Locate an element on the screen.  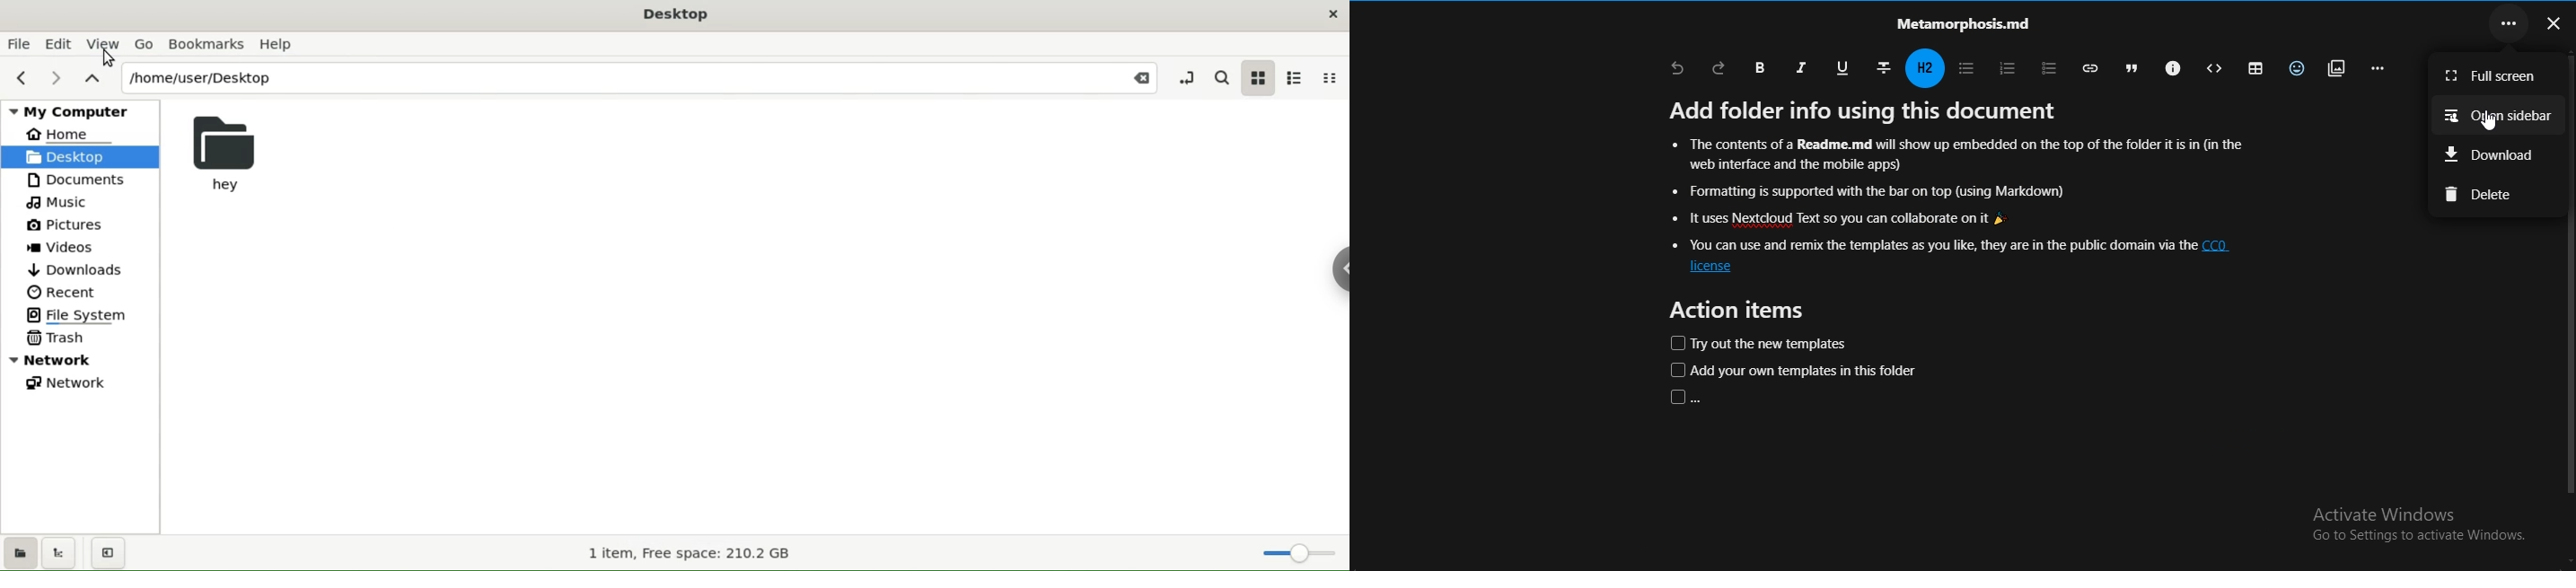
insert emoji is located at coordinates (2298, 68).